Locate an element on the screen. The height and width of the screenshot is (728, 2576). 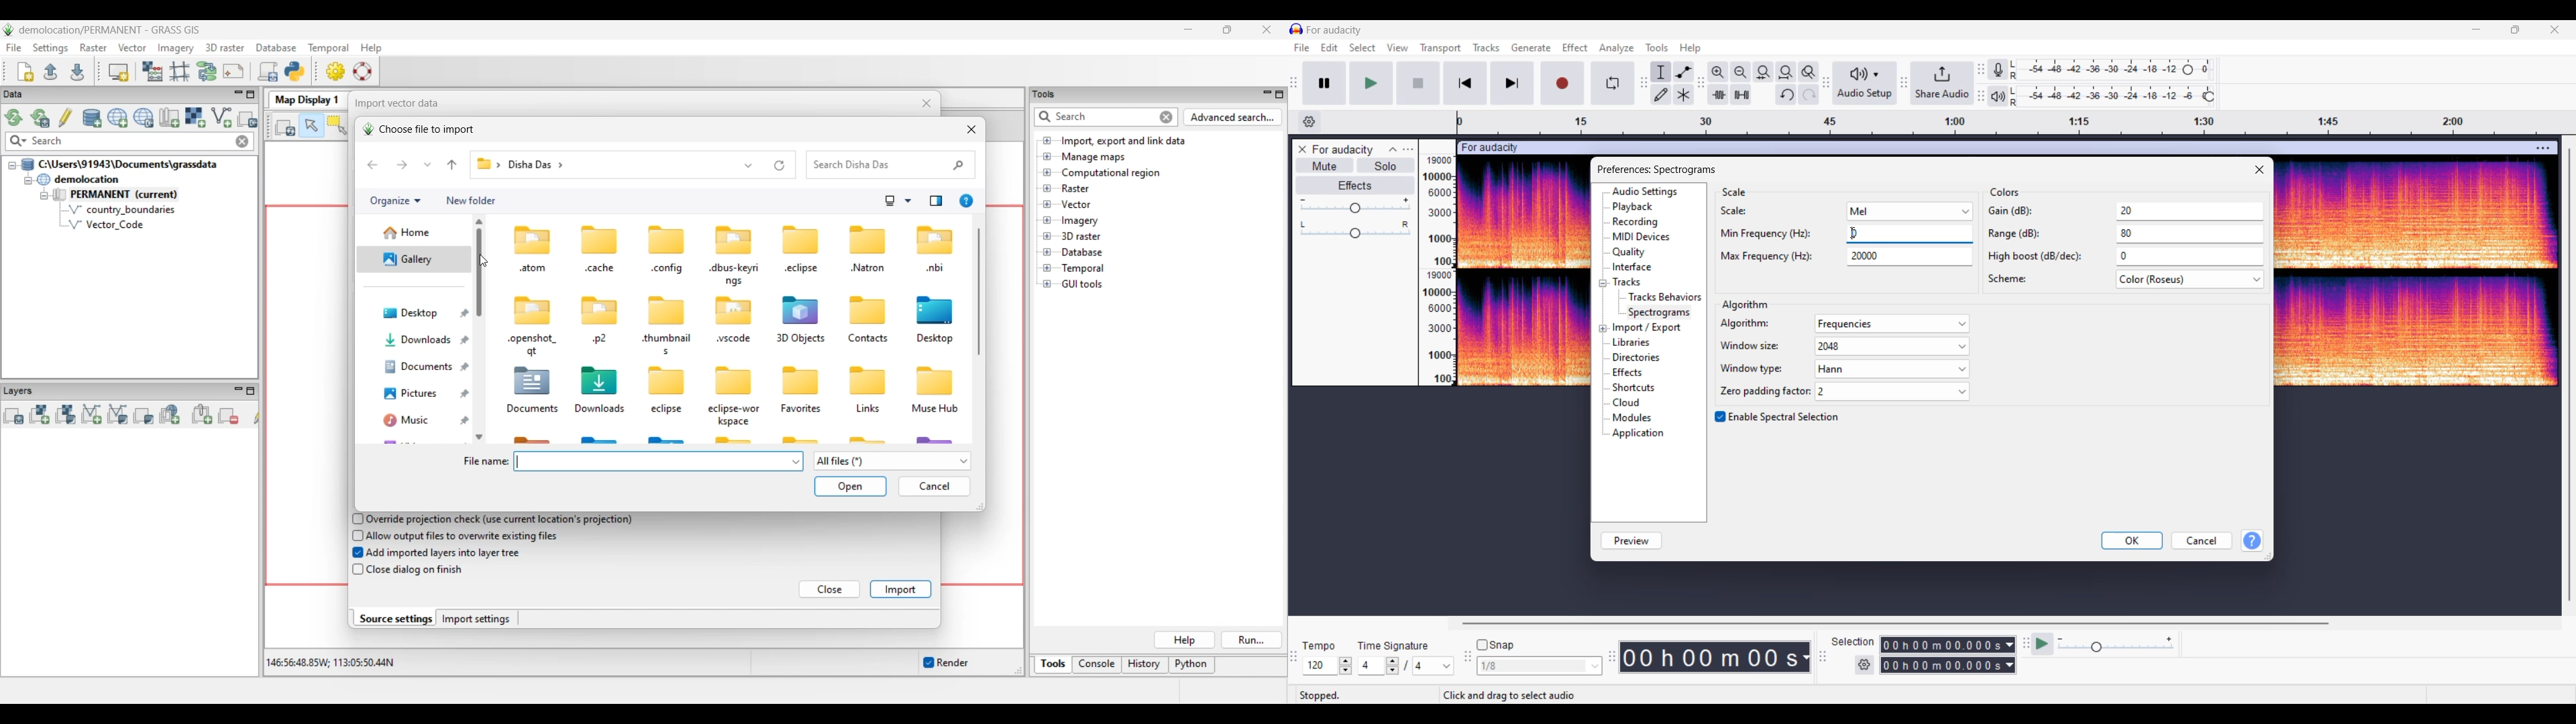
Tempo settings is located at coordinates (1328, 666).